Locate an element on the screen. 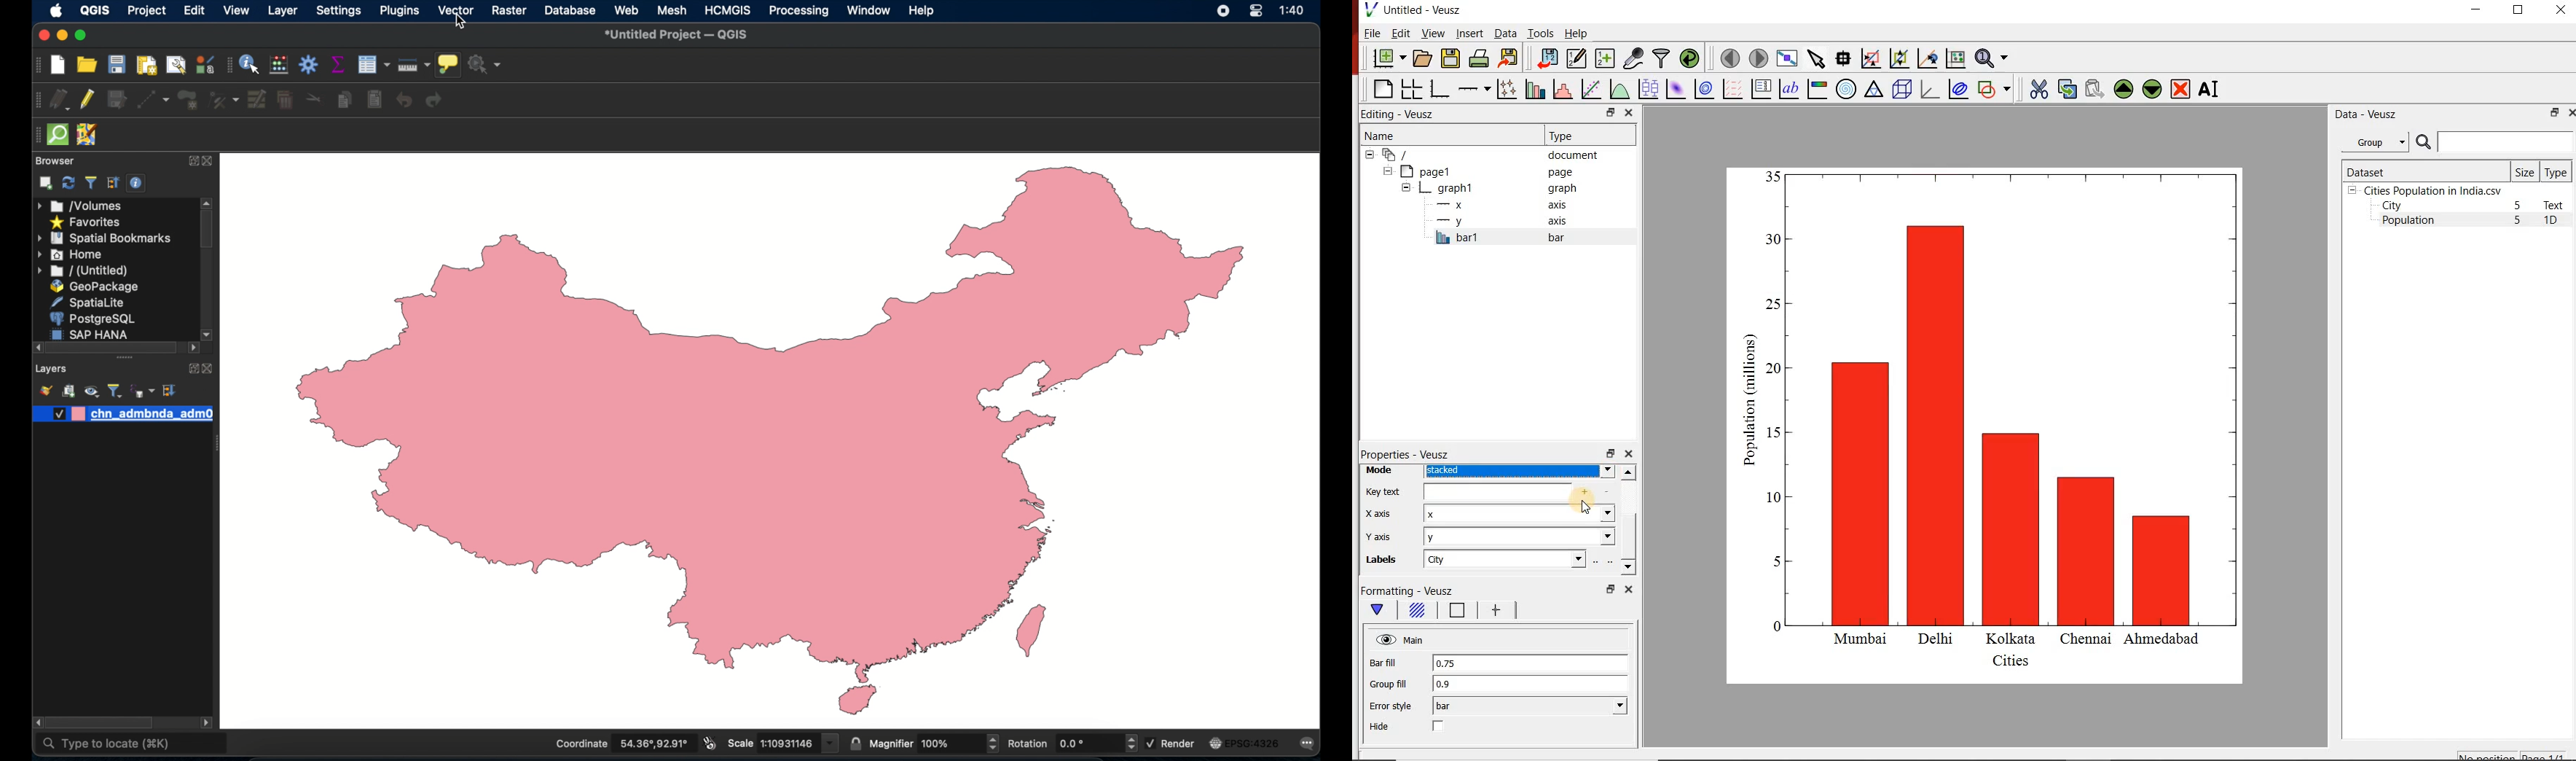 Image resolution: width=2576 pixels, height=784 pixels. spatial bookmarks is located at coordinates (105, 239).